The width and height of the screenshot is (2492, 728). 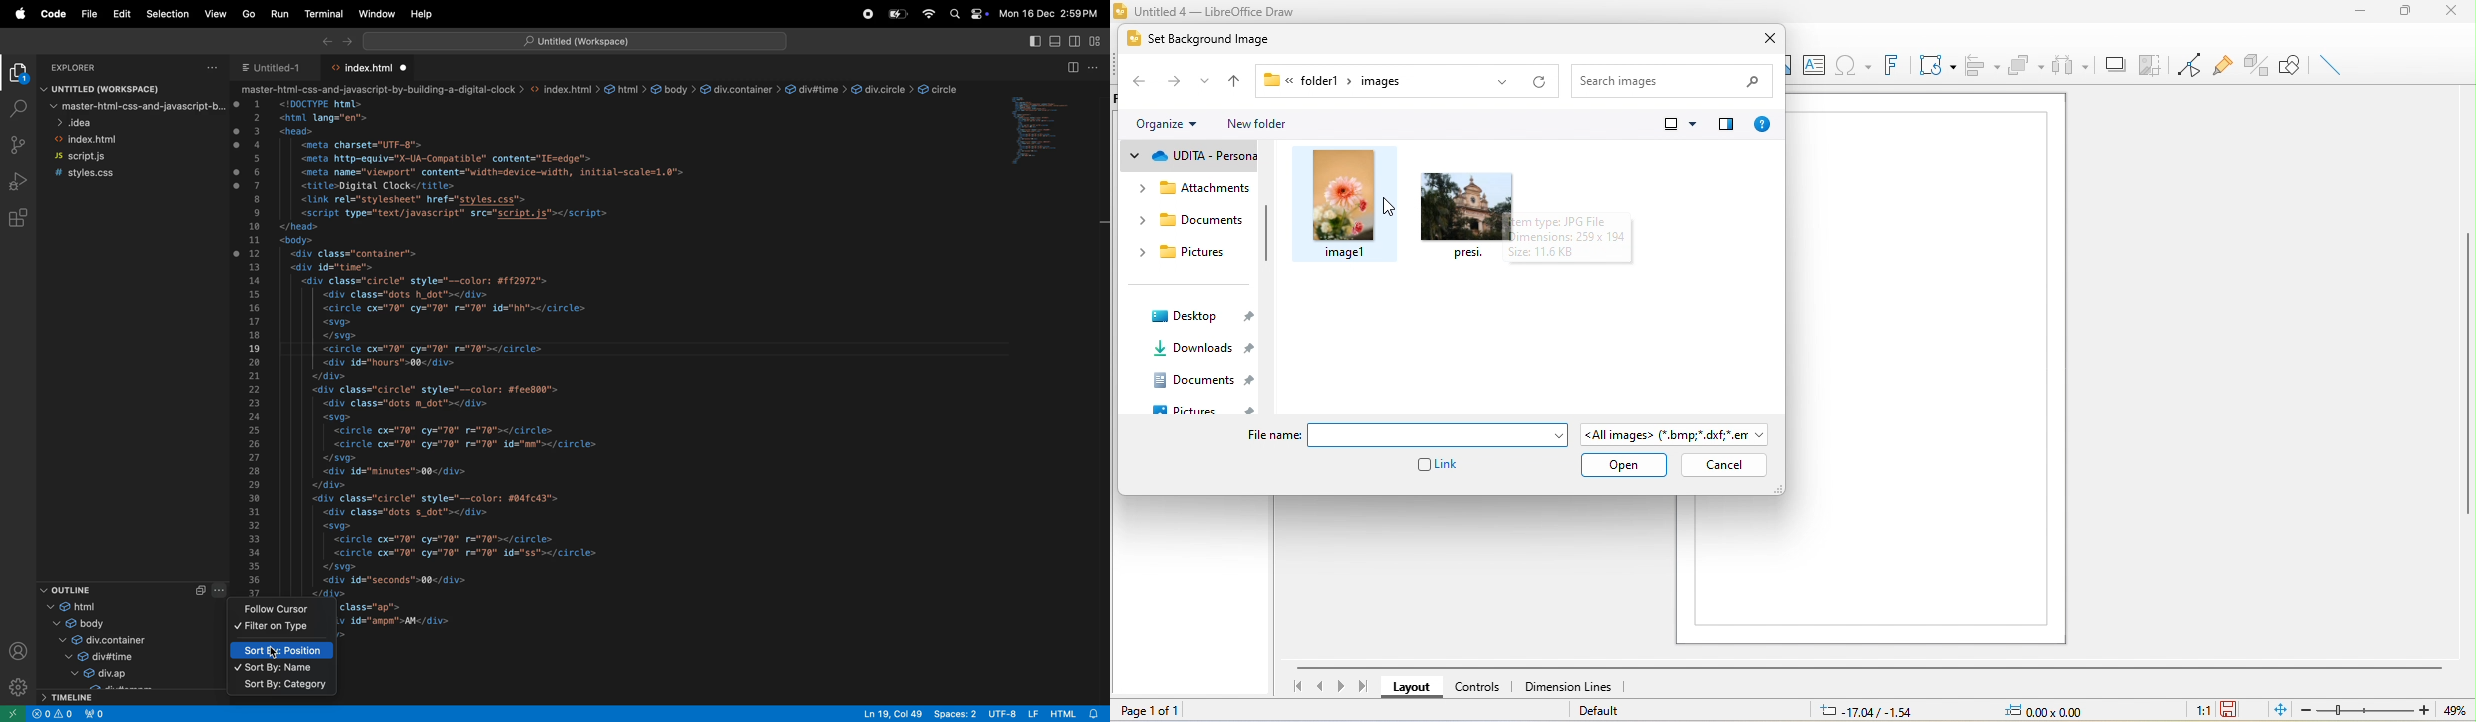 What do you see at coordinates (1171, 80) in the screenshot?
I see `forward` at bounding box center [1171, 80].